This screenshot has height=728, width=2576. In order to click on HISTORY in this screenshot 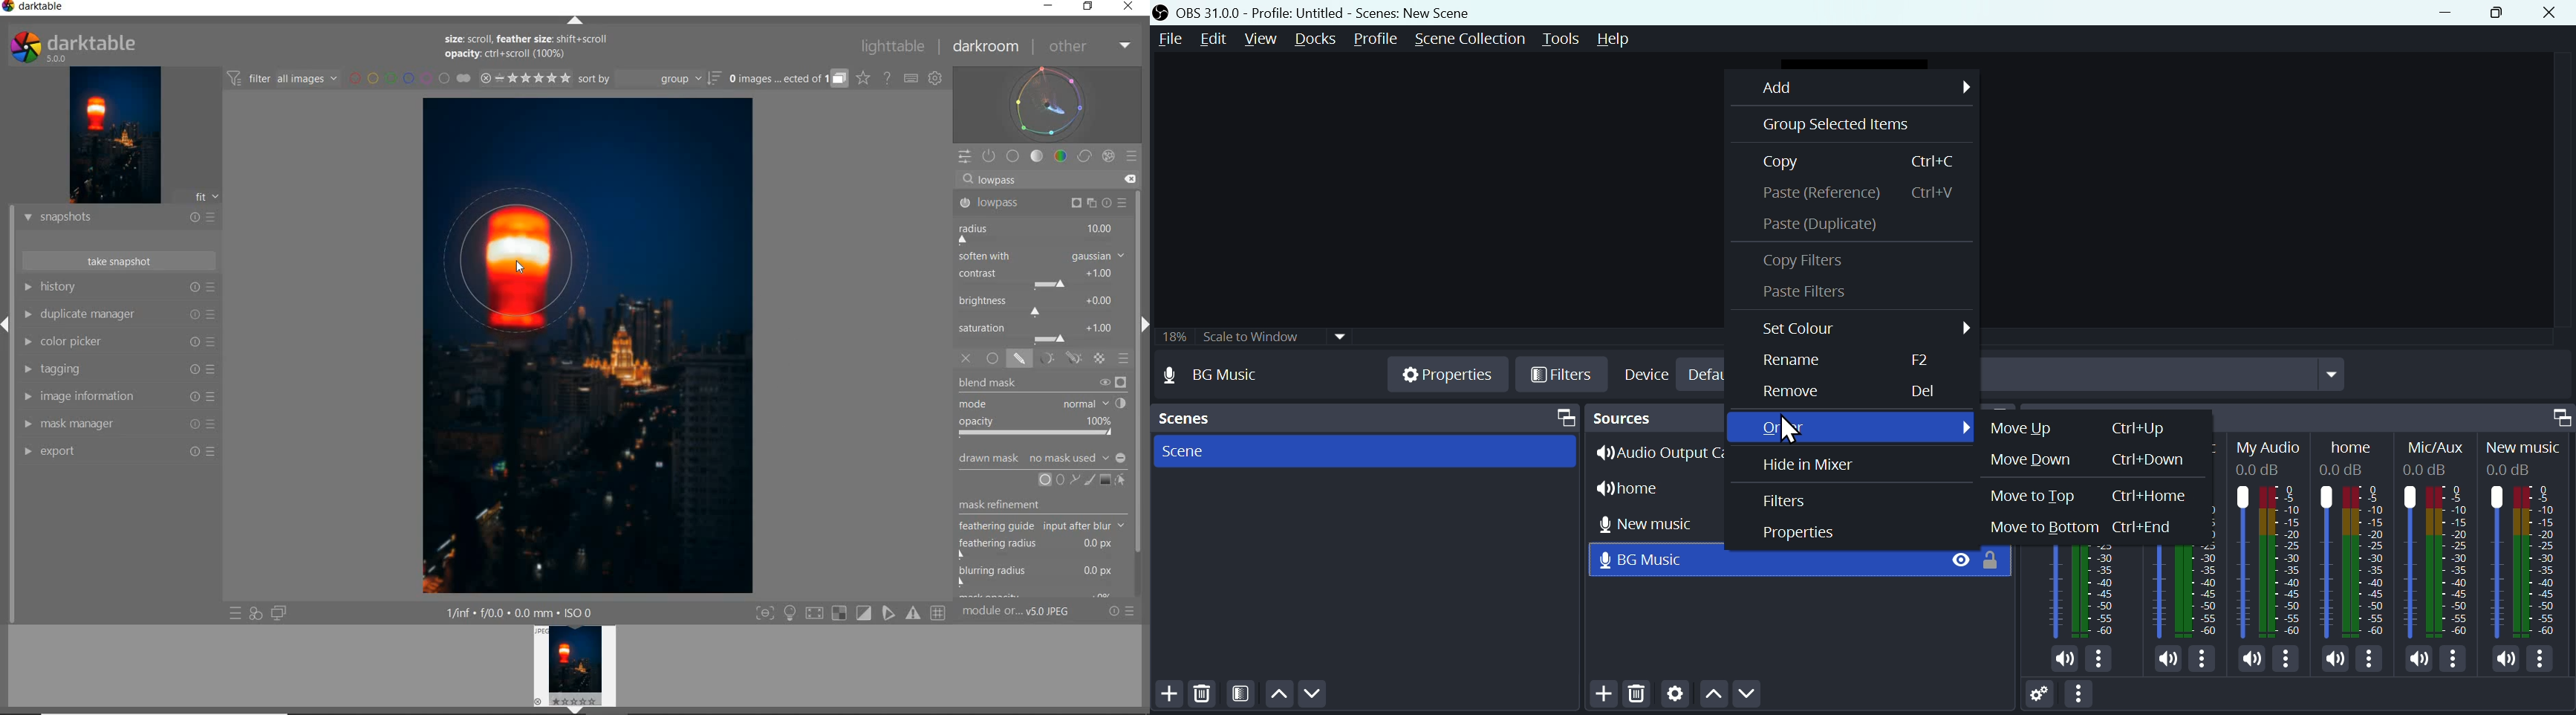, I will do `click(118, 288)`.